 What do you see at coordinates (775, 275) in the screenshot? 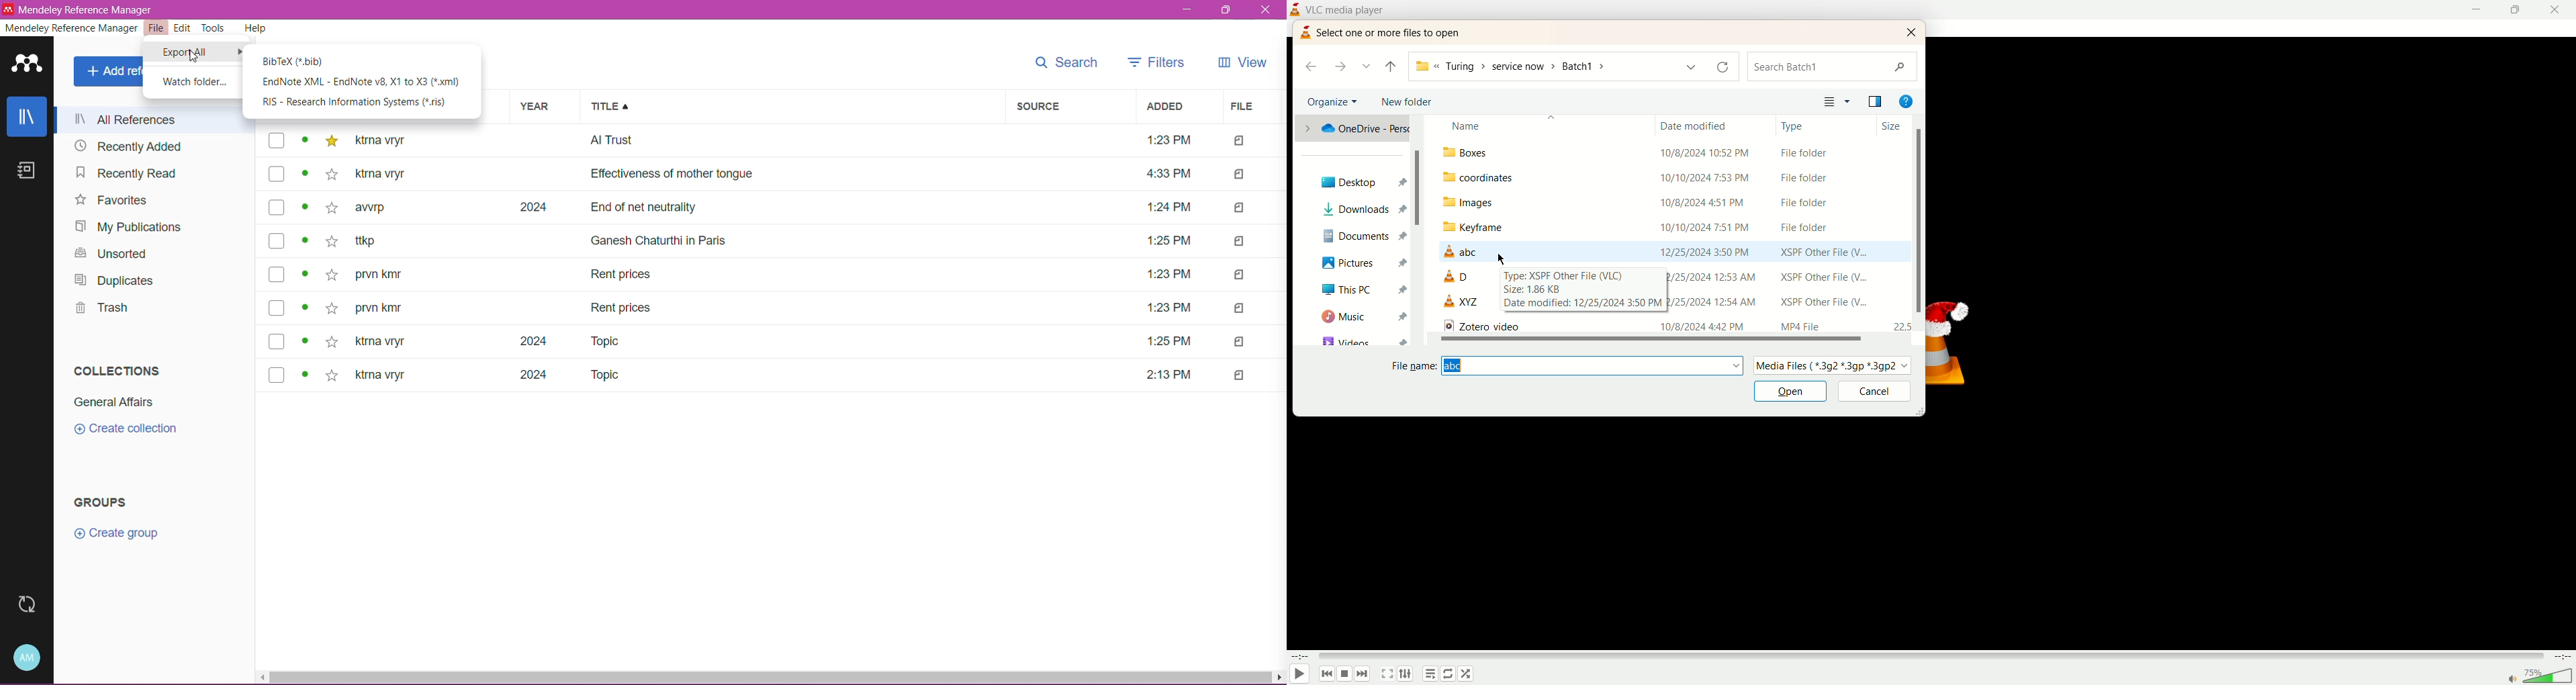
I see `prvn kmr Rent prices 1:23 PM` at bounding box center [775, 275].